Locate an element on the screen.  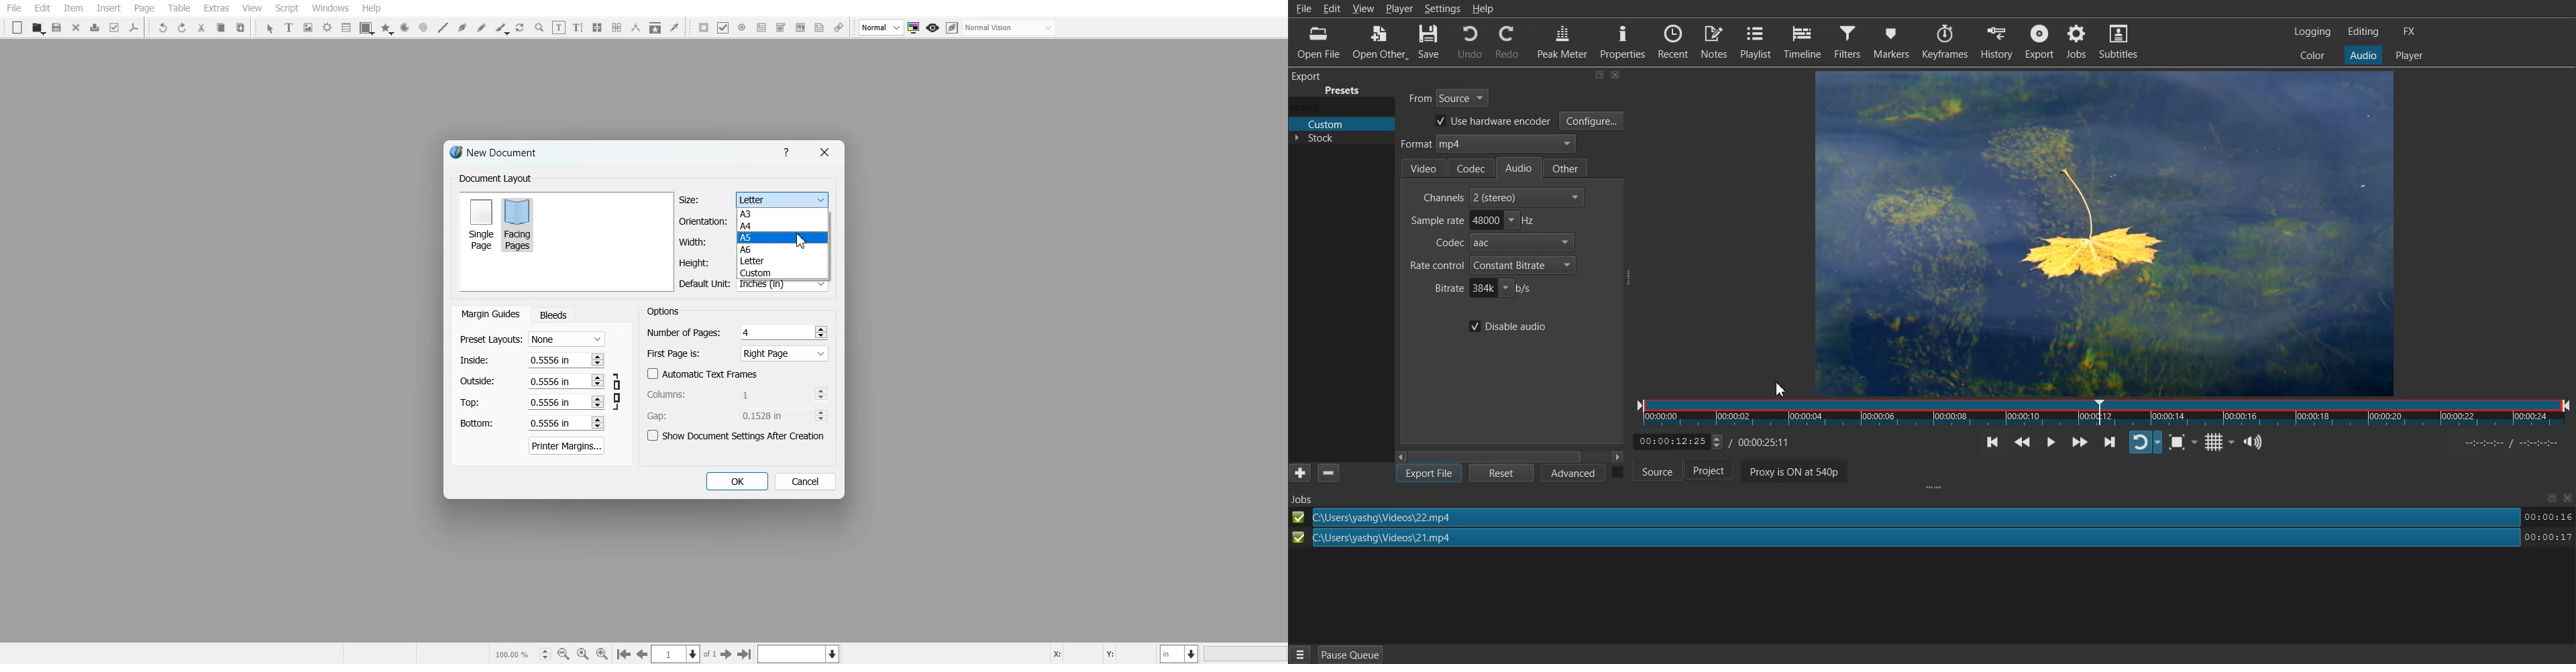
Open File is located at coordinates (1313, 42).